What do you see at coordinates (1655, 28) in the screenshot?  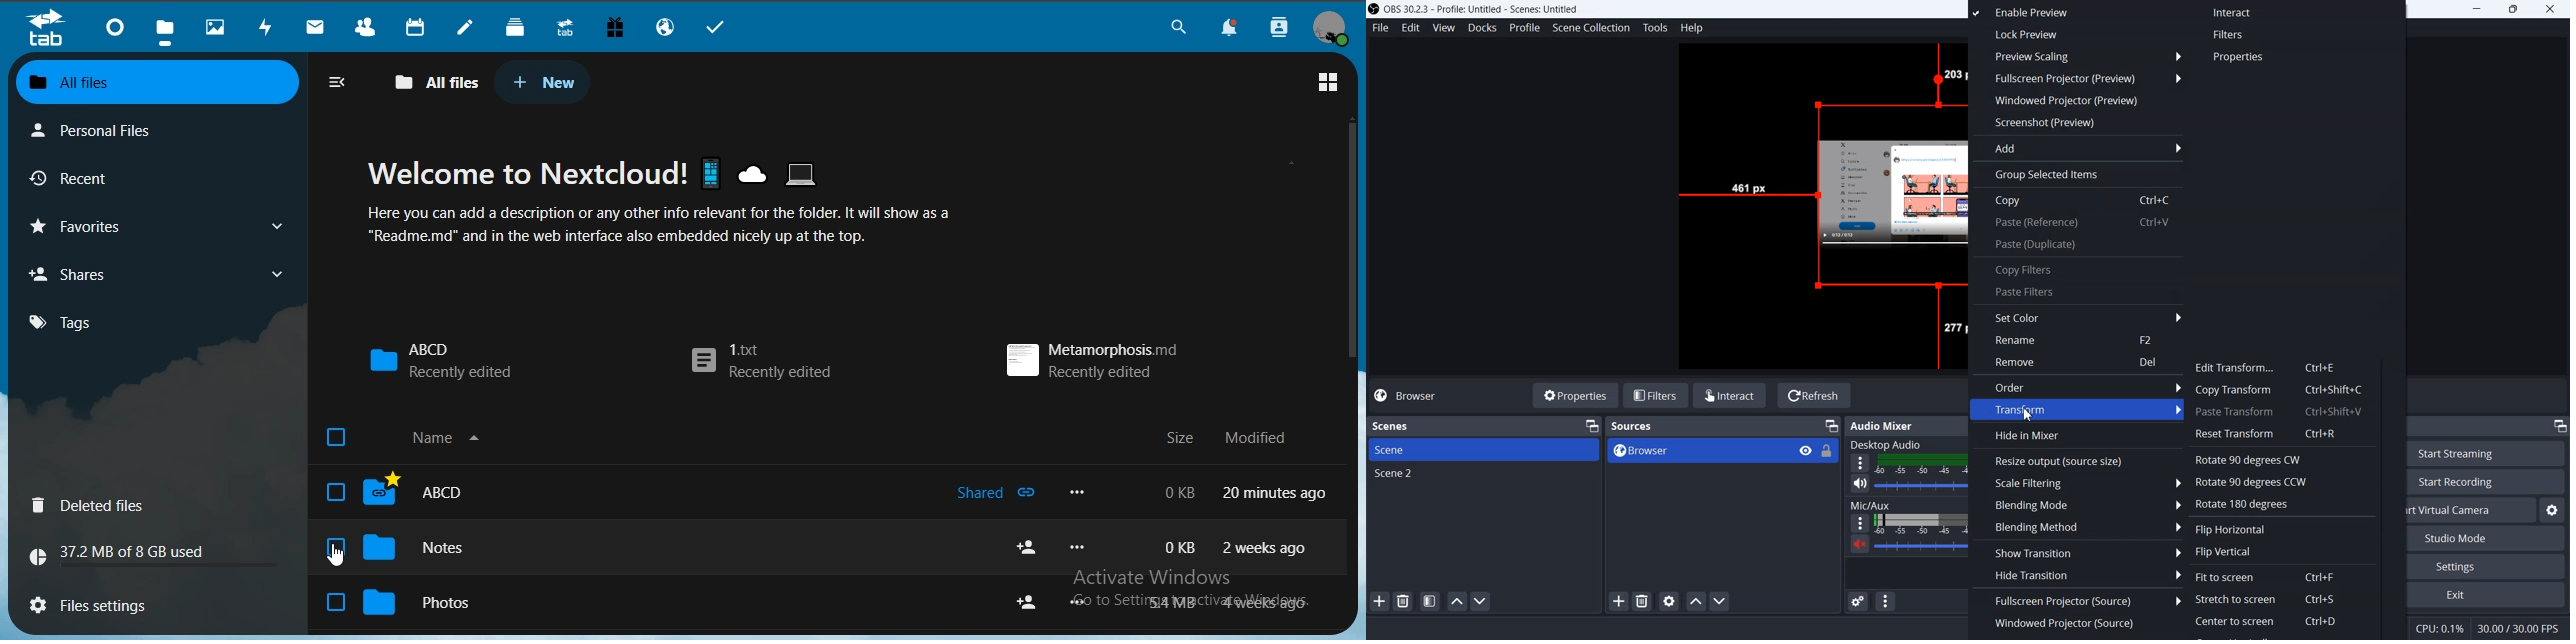 I see `Tools` at bounding box center [1655, 28].